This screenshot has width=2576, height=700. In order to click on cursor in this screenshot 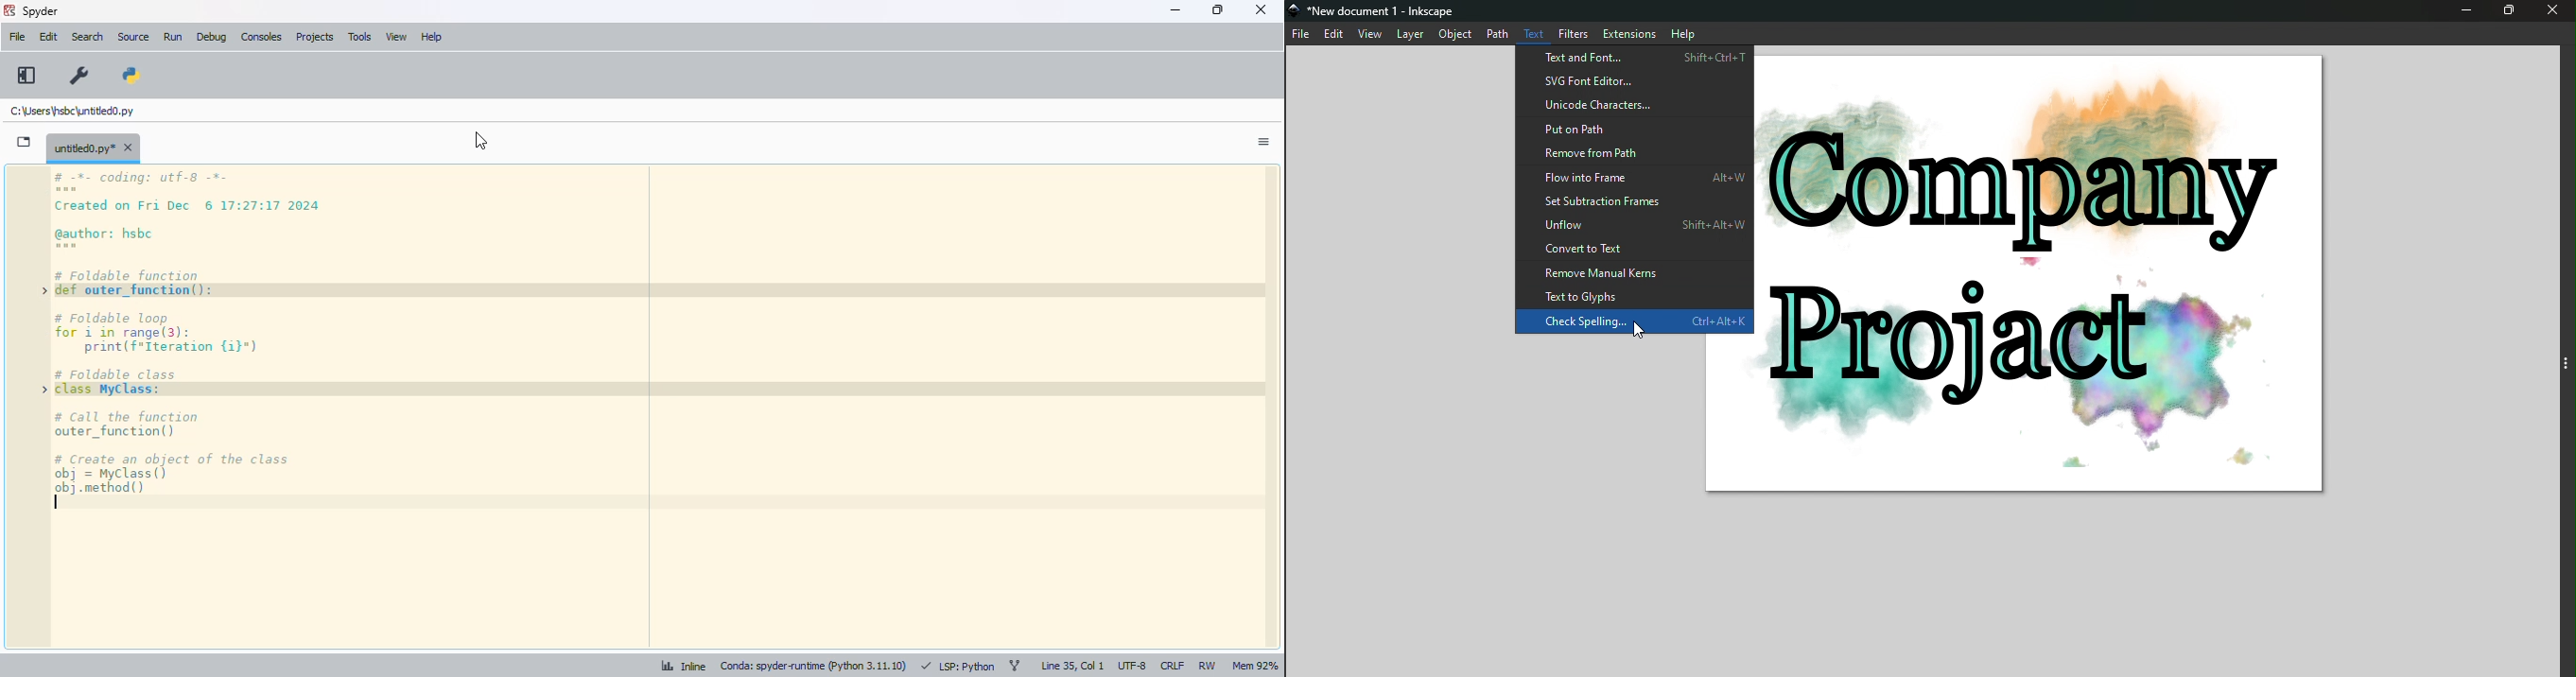, I will do `click(481, 141)`.